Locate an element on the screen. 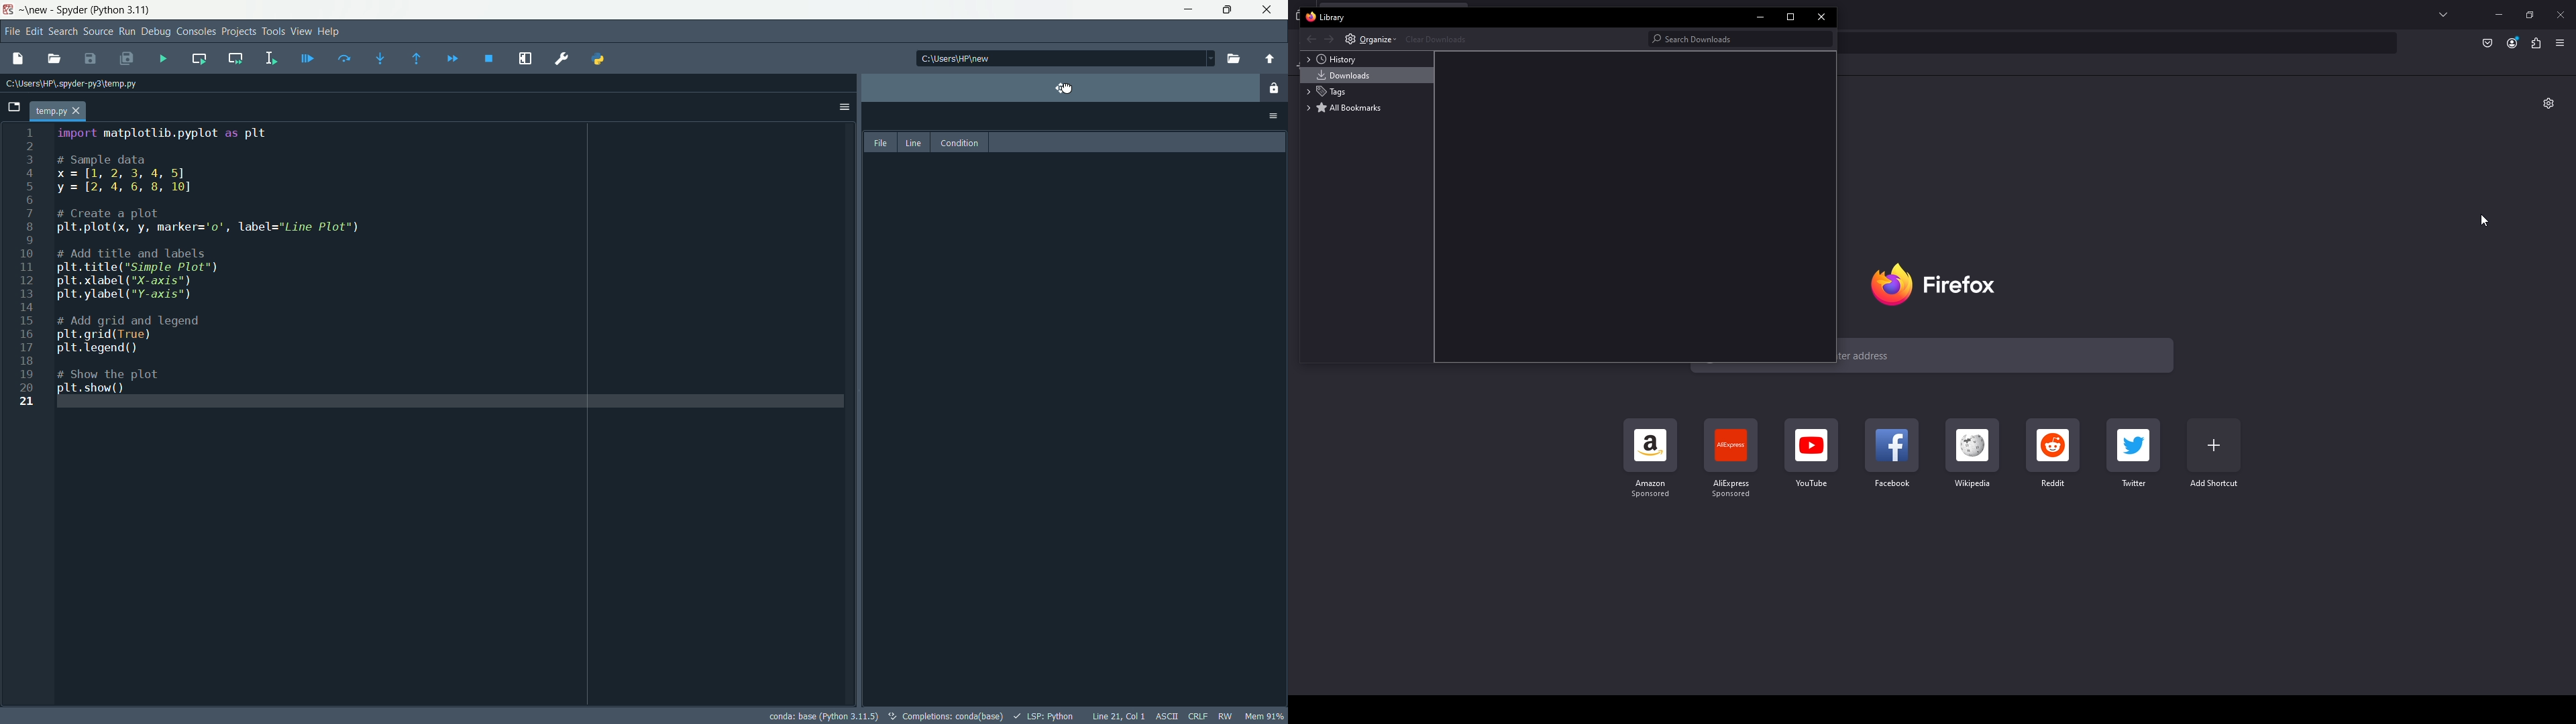 The height and width of the screenshot is (728, 2576). Minimize library is located at coordinates (1761, 18).